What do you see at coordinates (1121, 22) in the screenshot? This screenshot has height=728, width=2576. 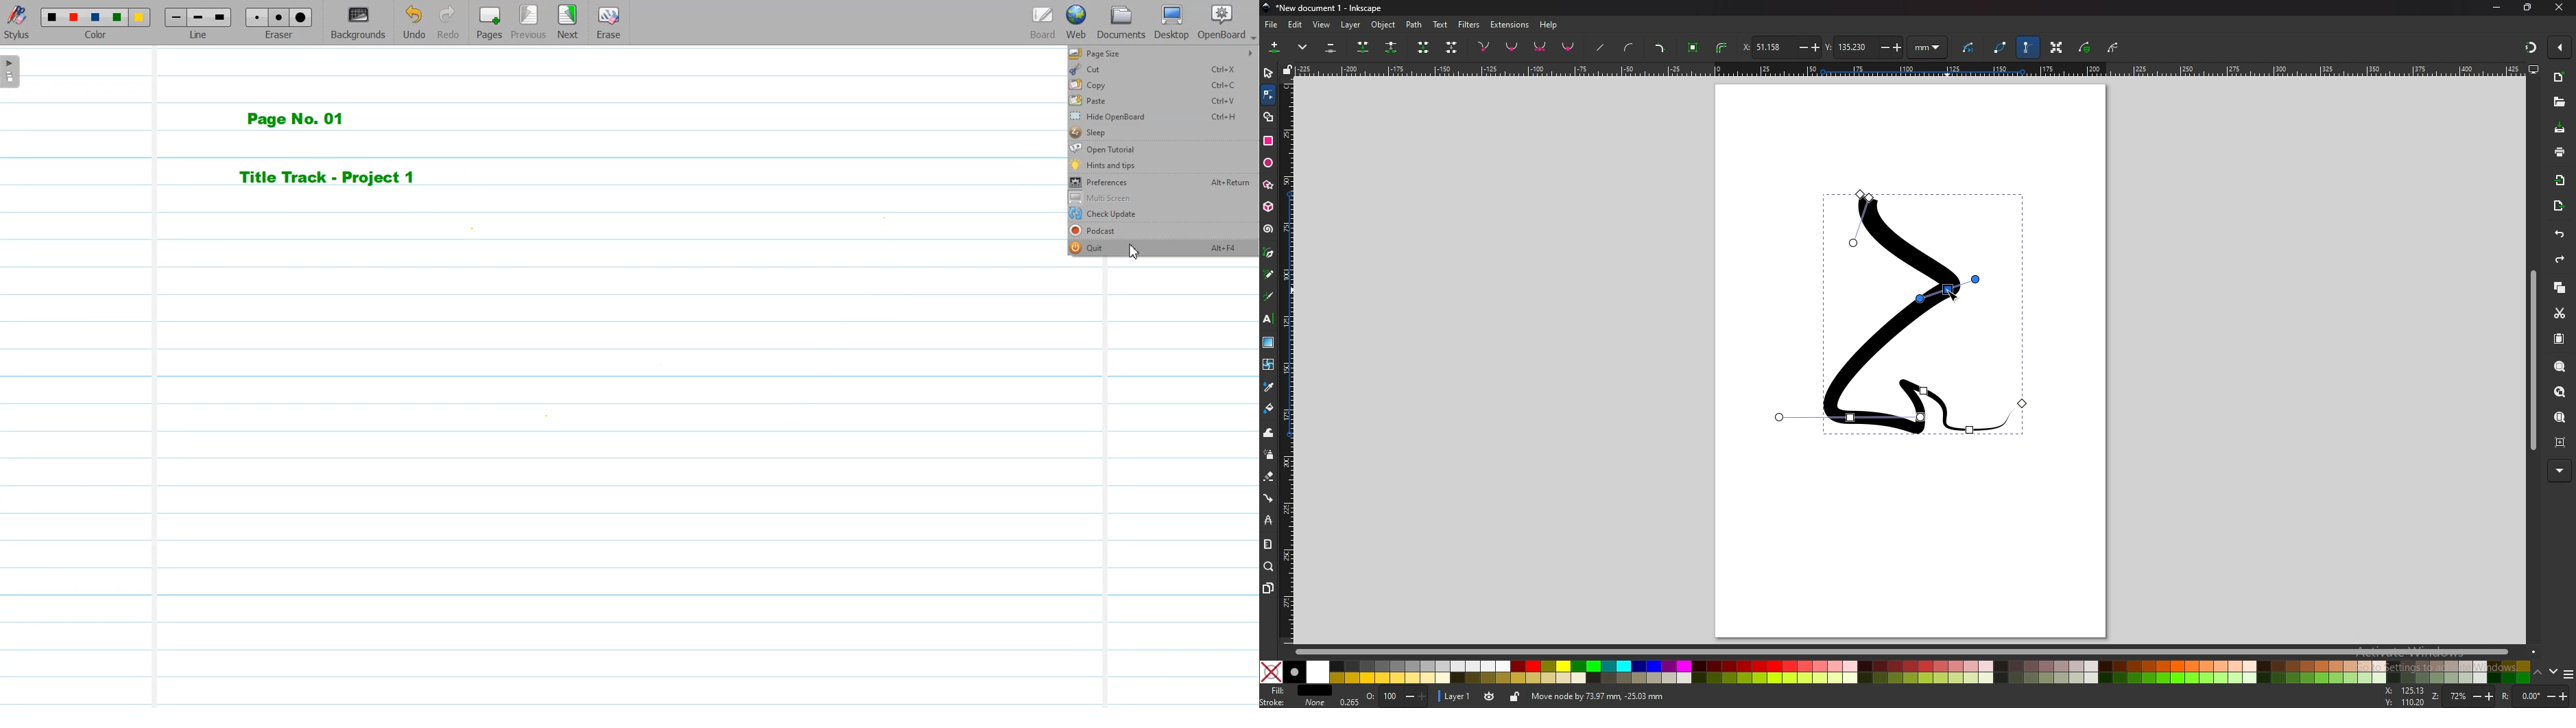 I see `Documents` at bounding box center [1121, 22].